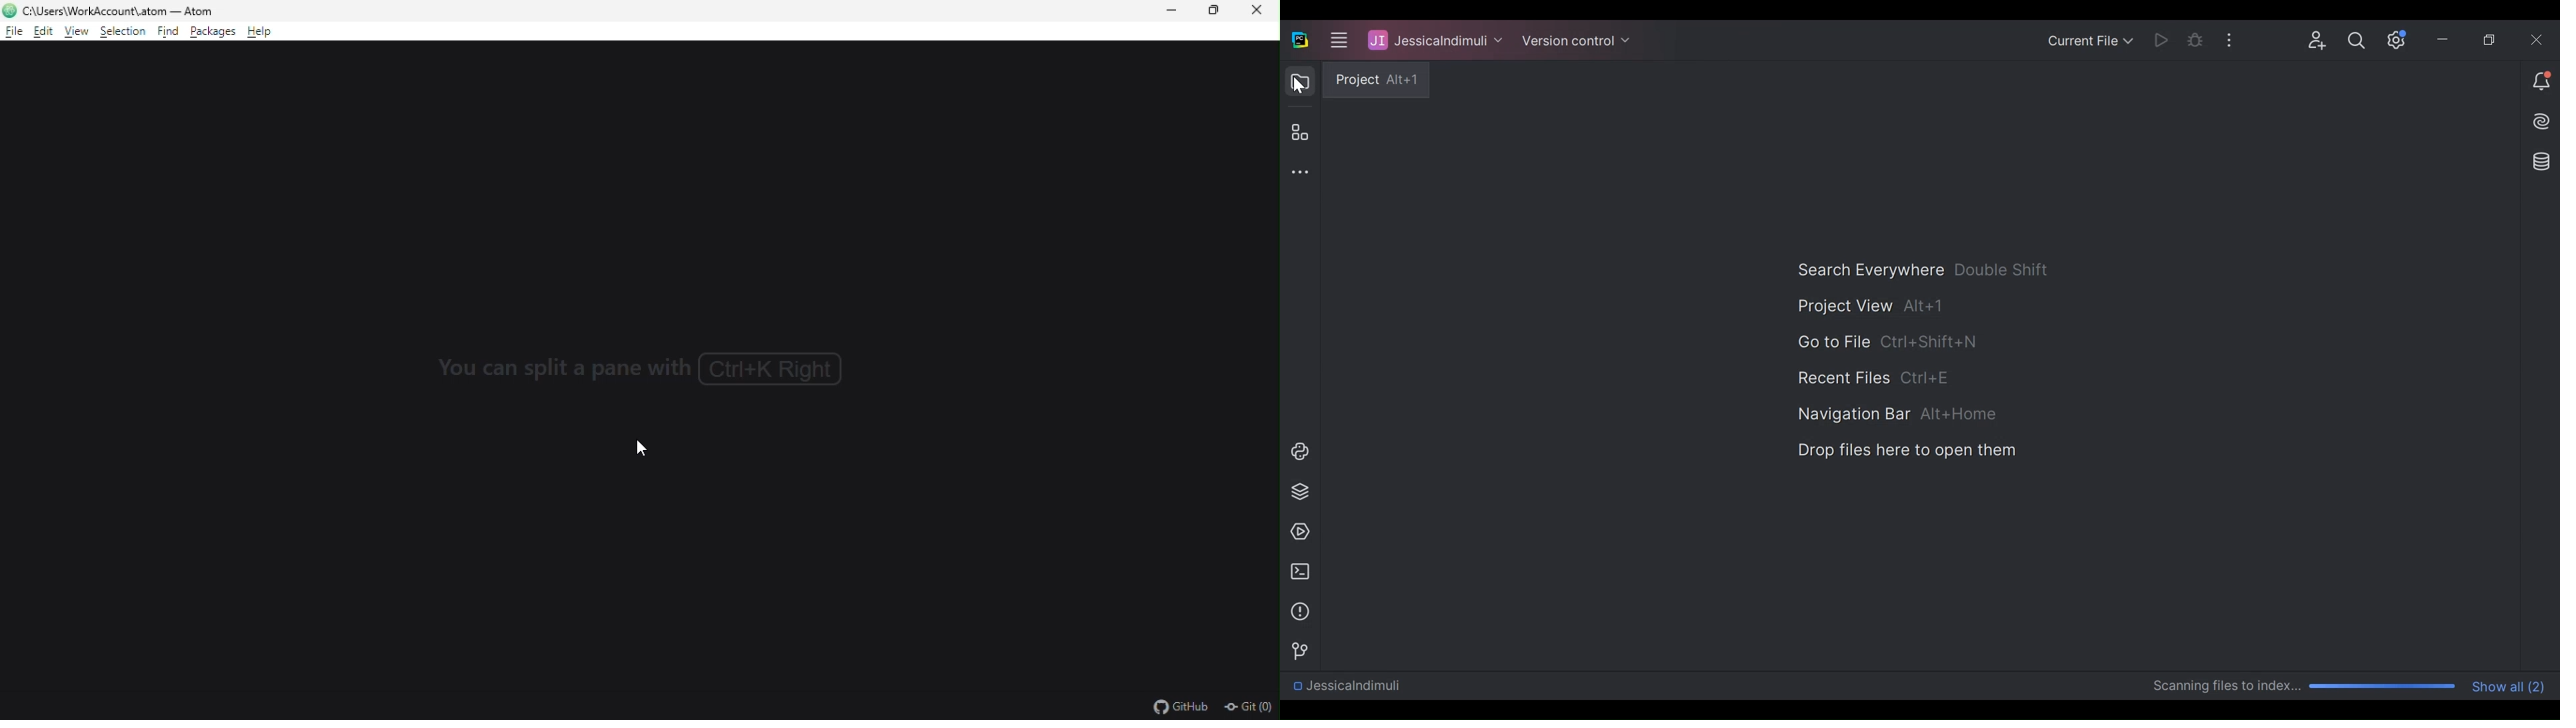 This screenshot has width=2576, height=728. Describe the element at coordinates (1887, 341) in the screenshot. I see `Go to File` at that location.